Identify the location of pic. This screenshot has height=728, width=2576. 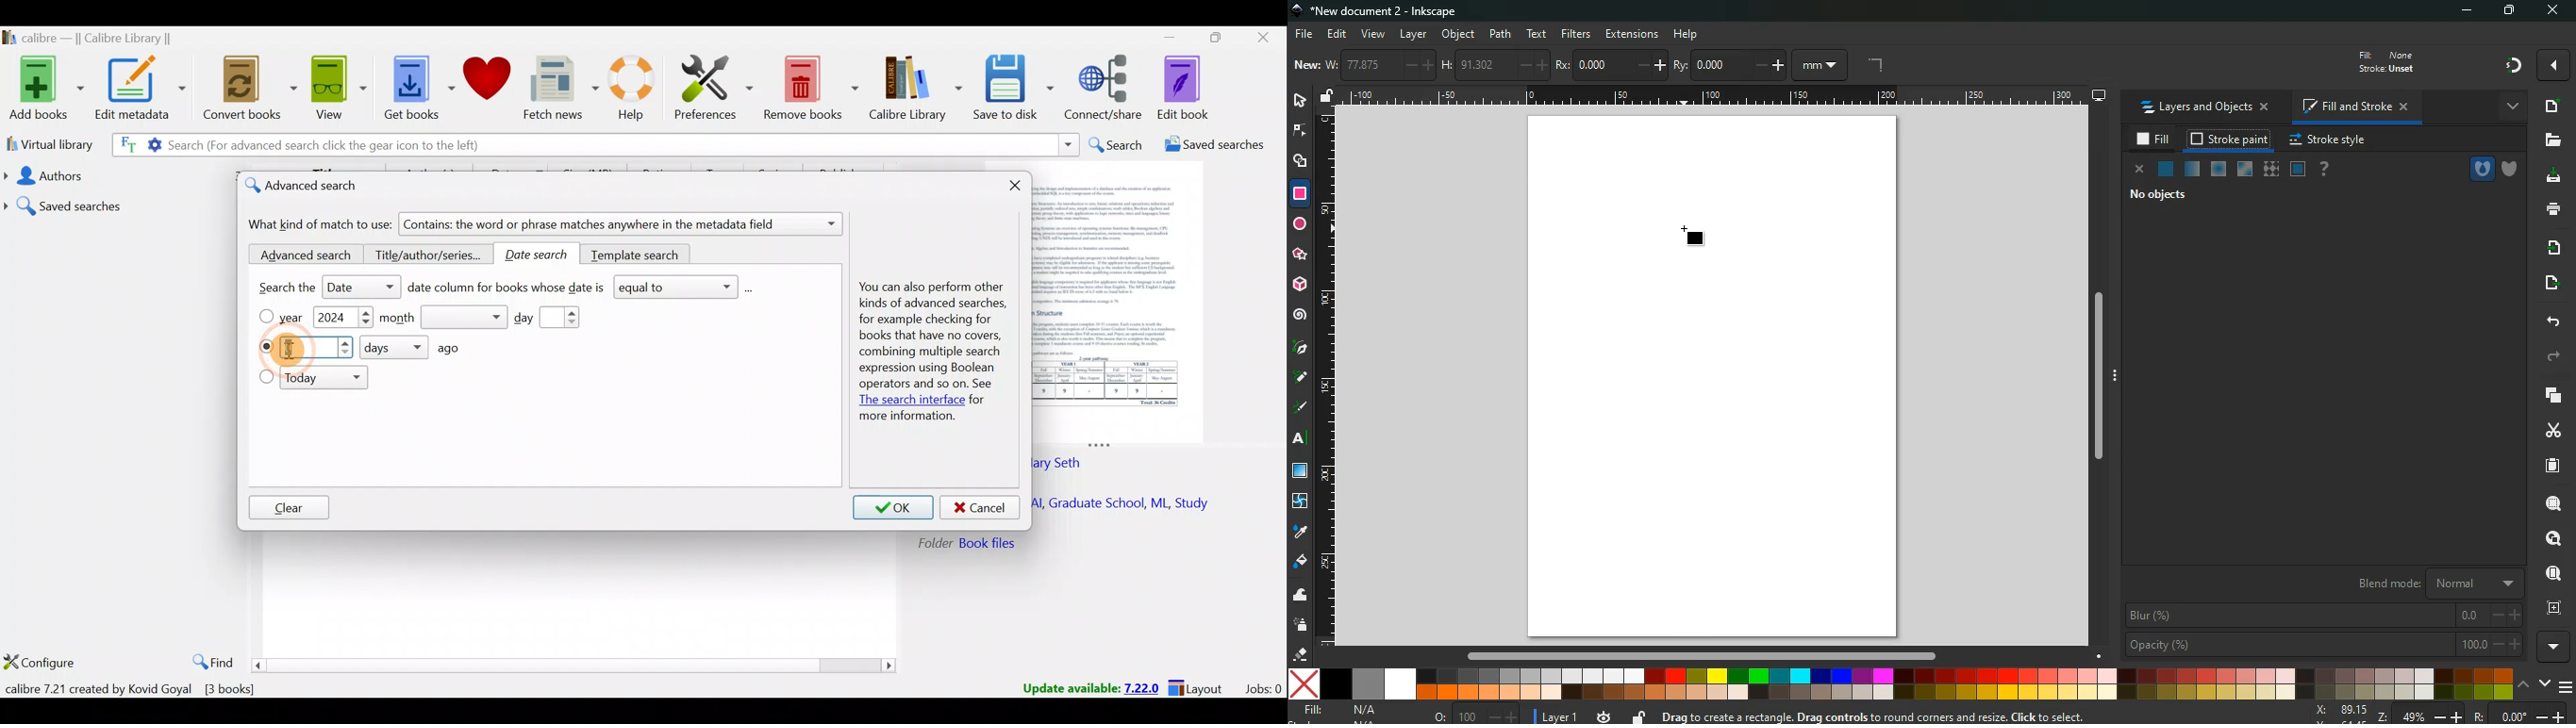
(1302, 349).